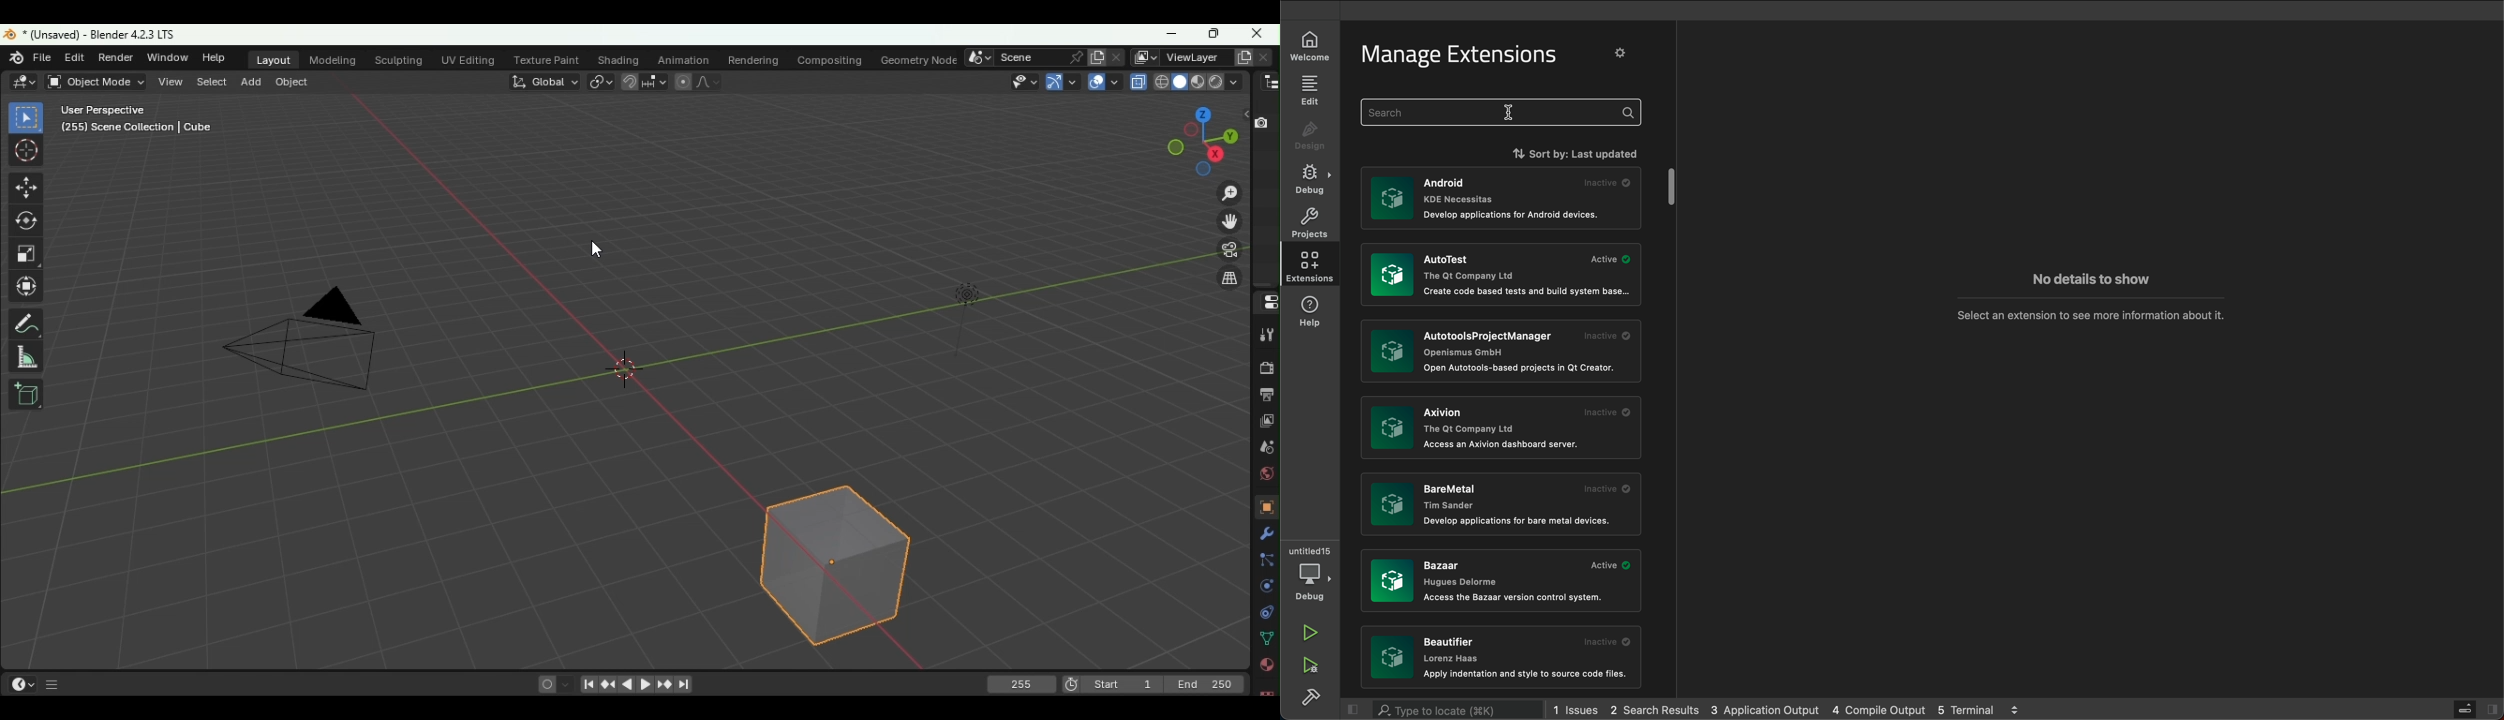  What do you see at coordinates (1265, 447) in the screenshot?
I see `Scene` at bounding box center [1265, 447].